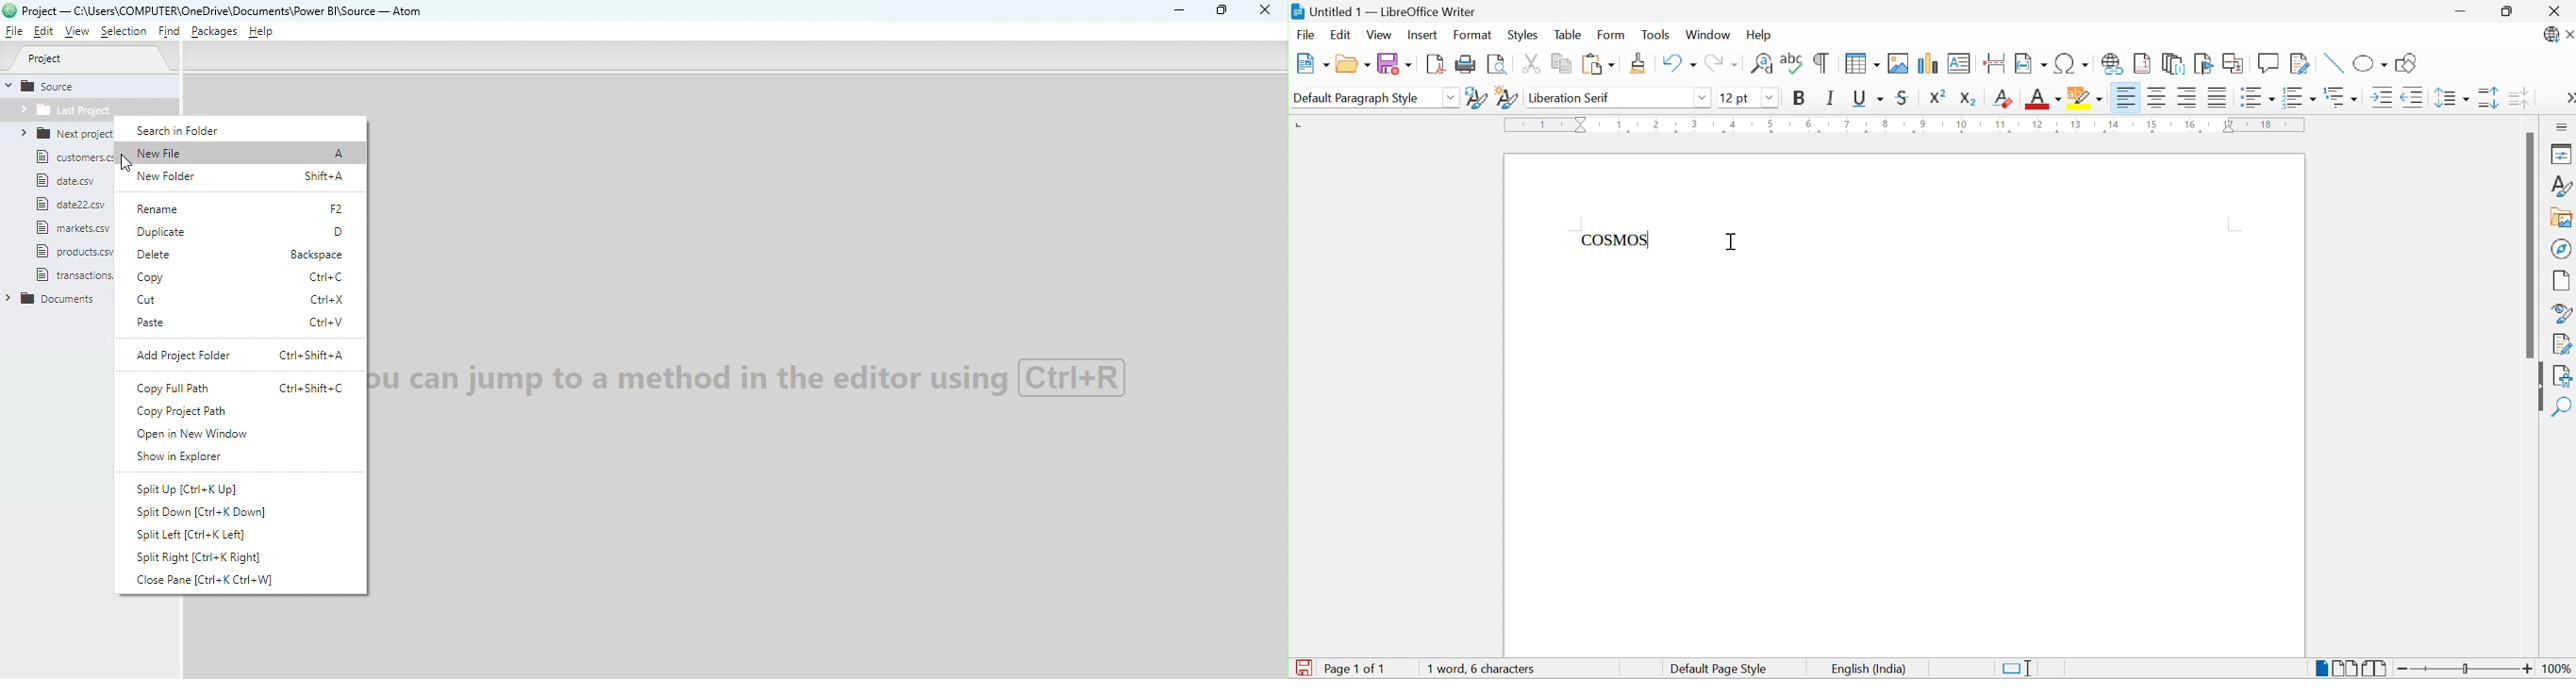 The width and height of the screenshot is (2576, 700). Describe the element at coordinates (2300, 97) in the screenshot. I see `Toggle Ordered List` at that location.